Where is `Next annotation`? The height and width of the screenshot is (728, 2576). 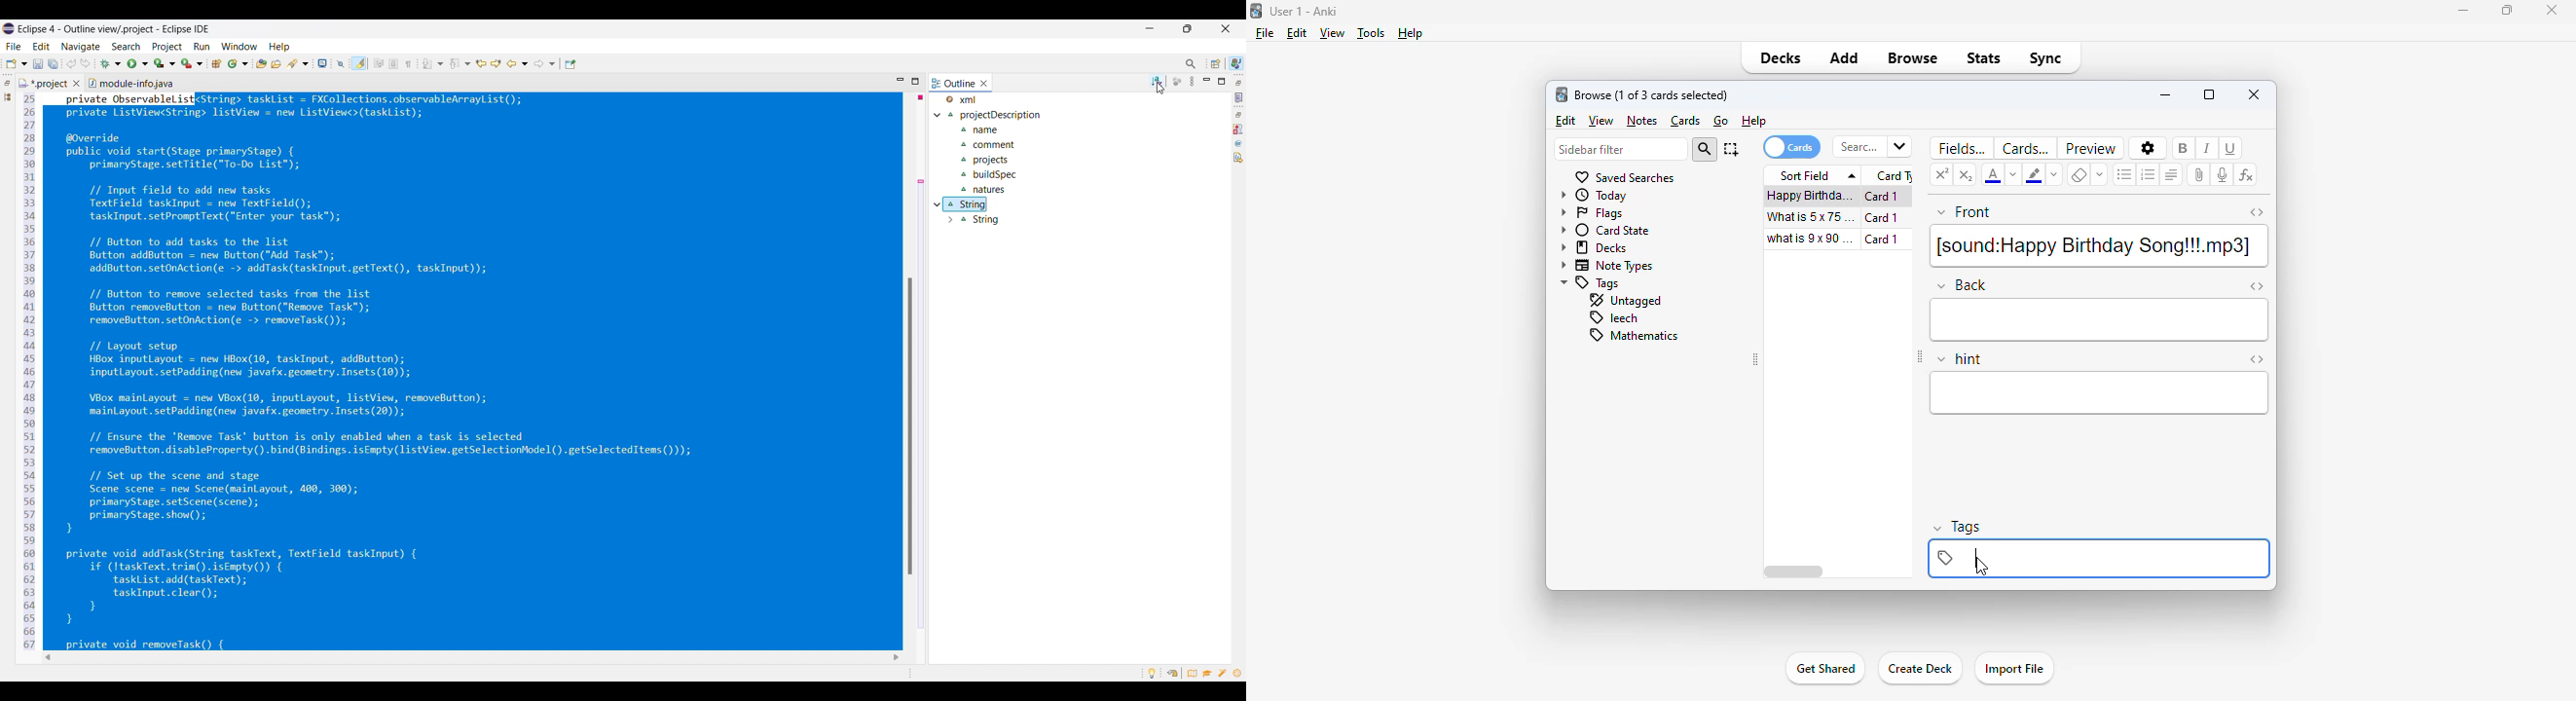
Next annotation is located at coordinates (432, 64).